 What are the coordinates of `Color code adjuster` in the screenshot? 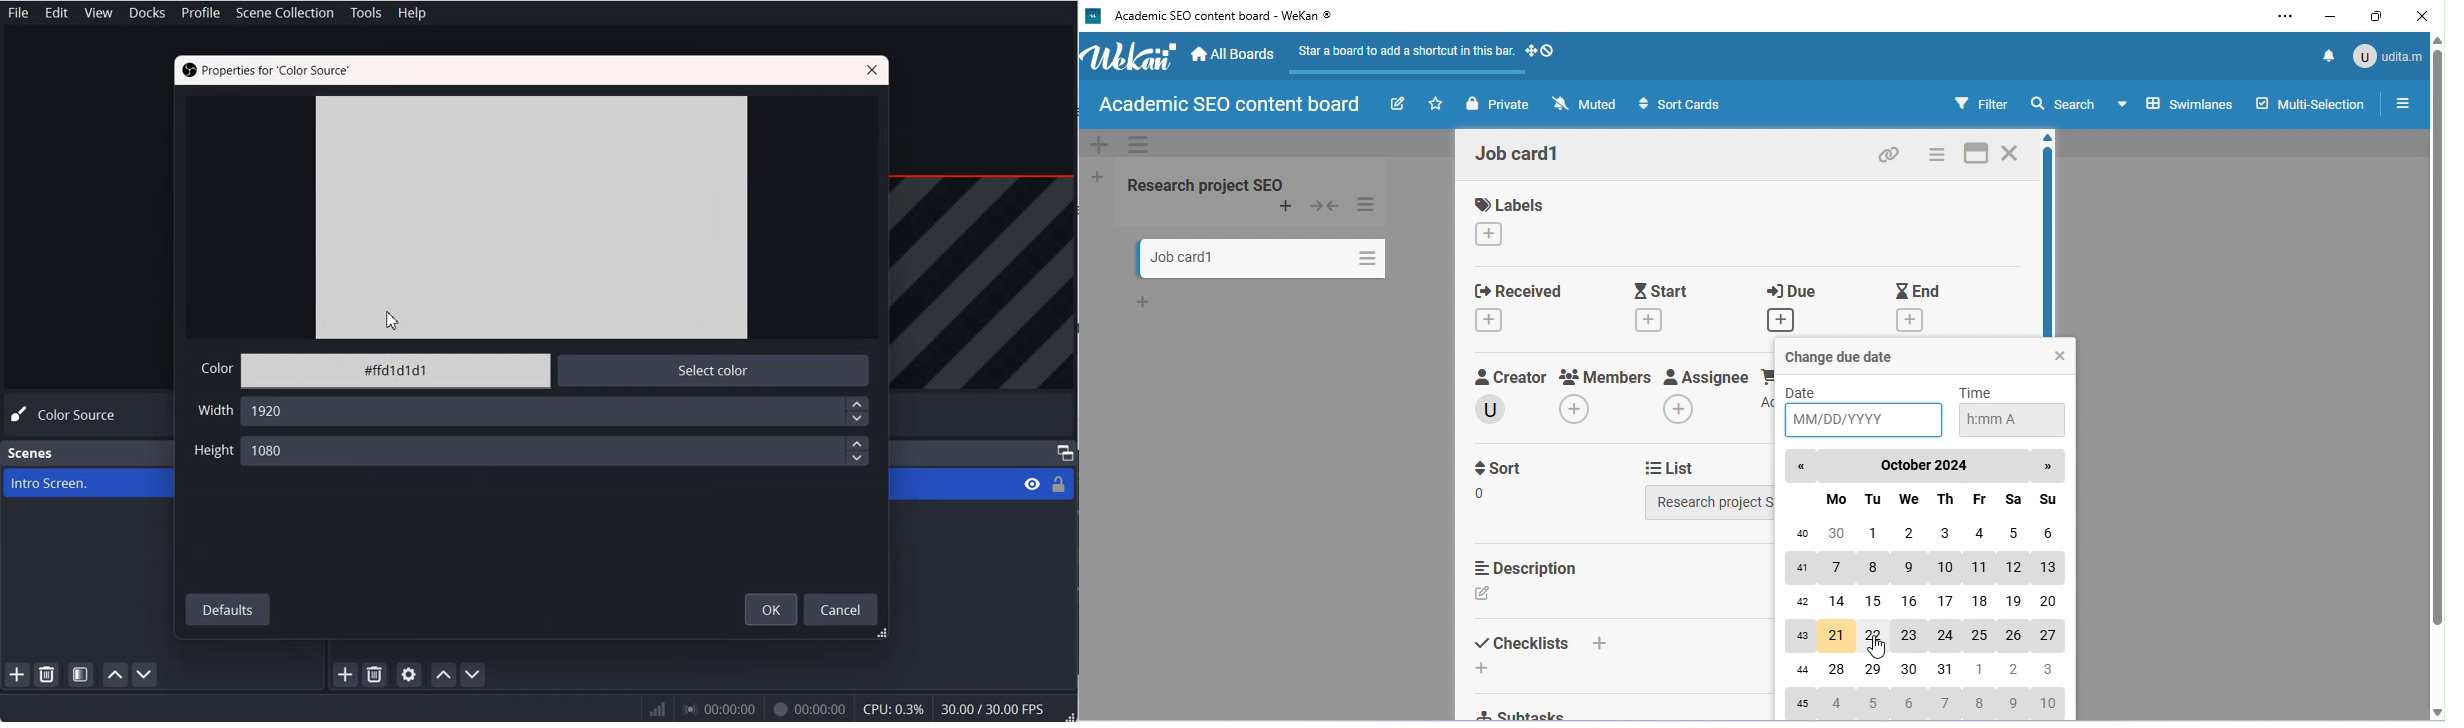 It's located at (395, 372).